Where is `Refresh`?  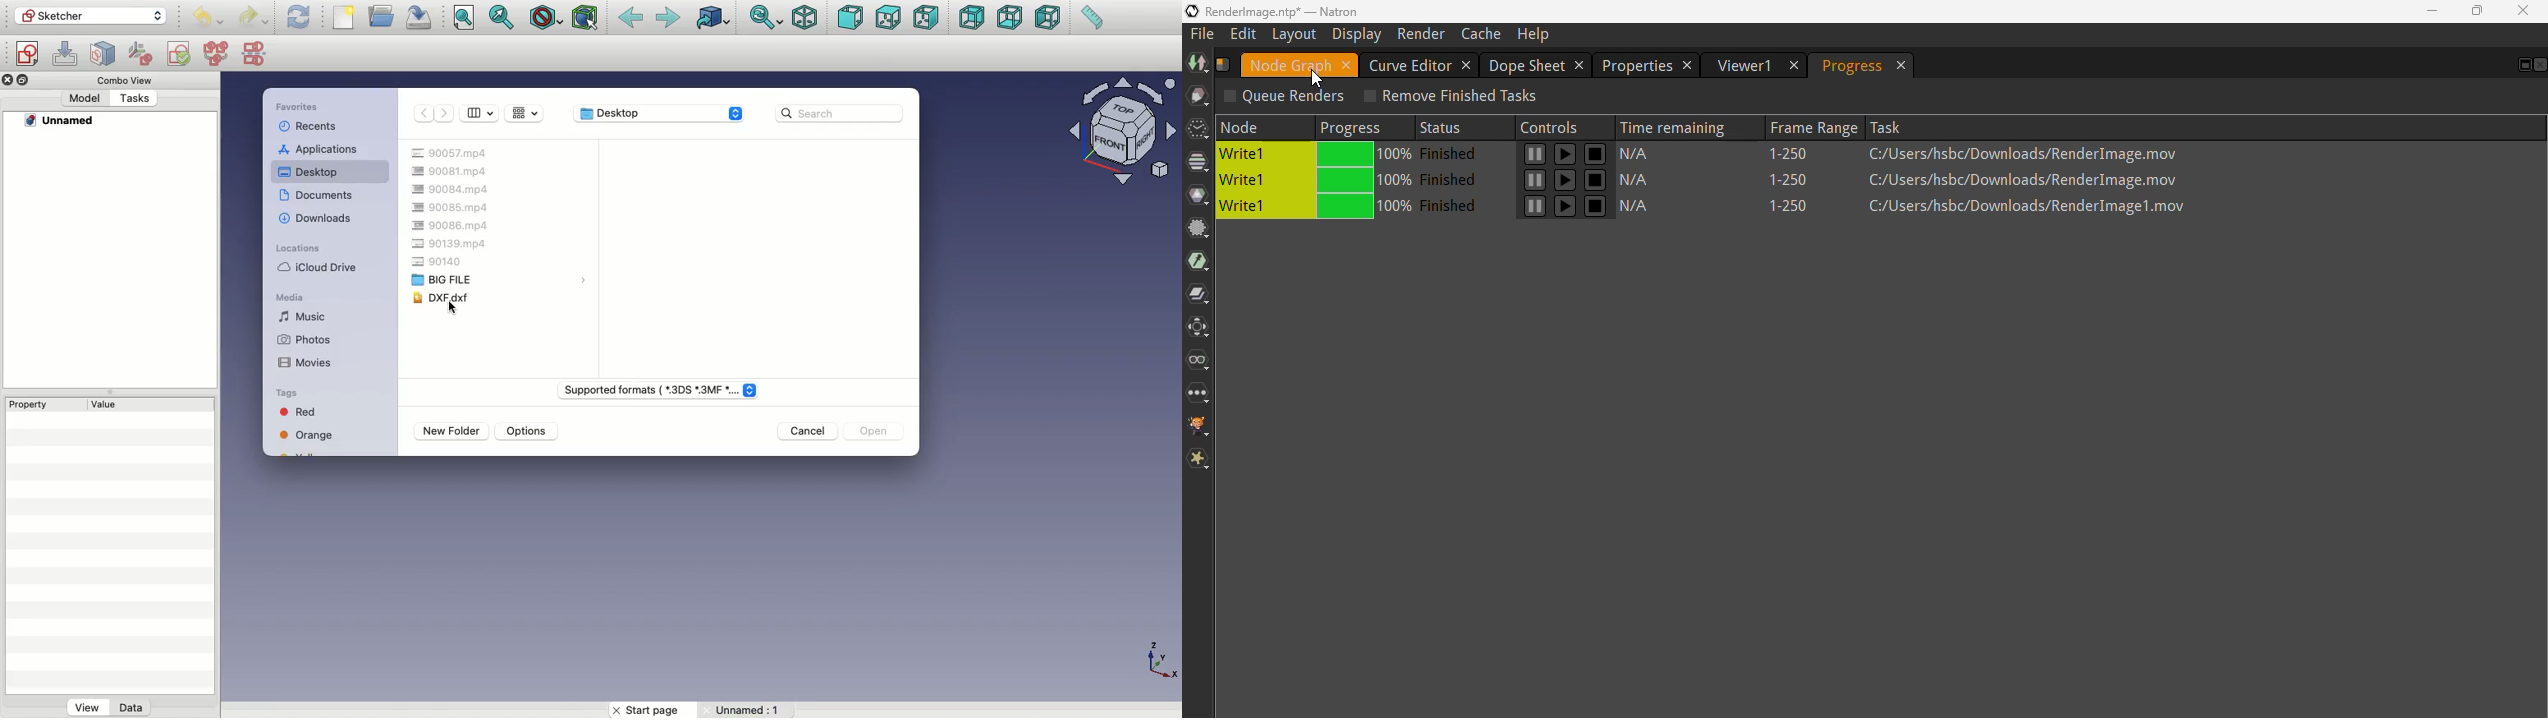 Refresh is located at coordinates (300, 19).